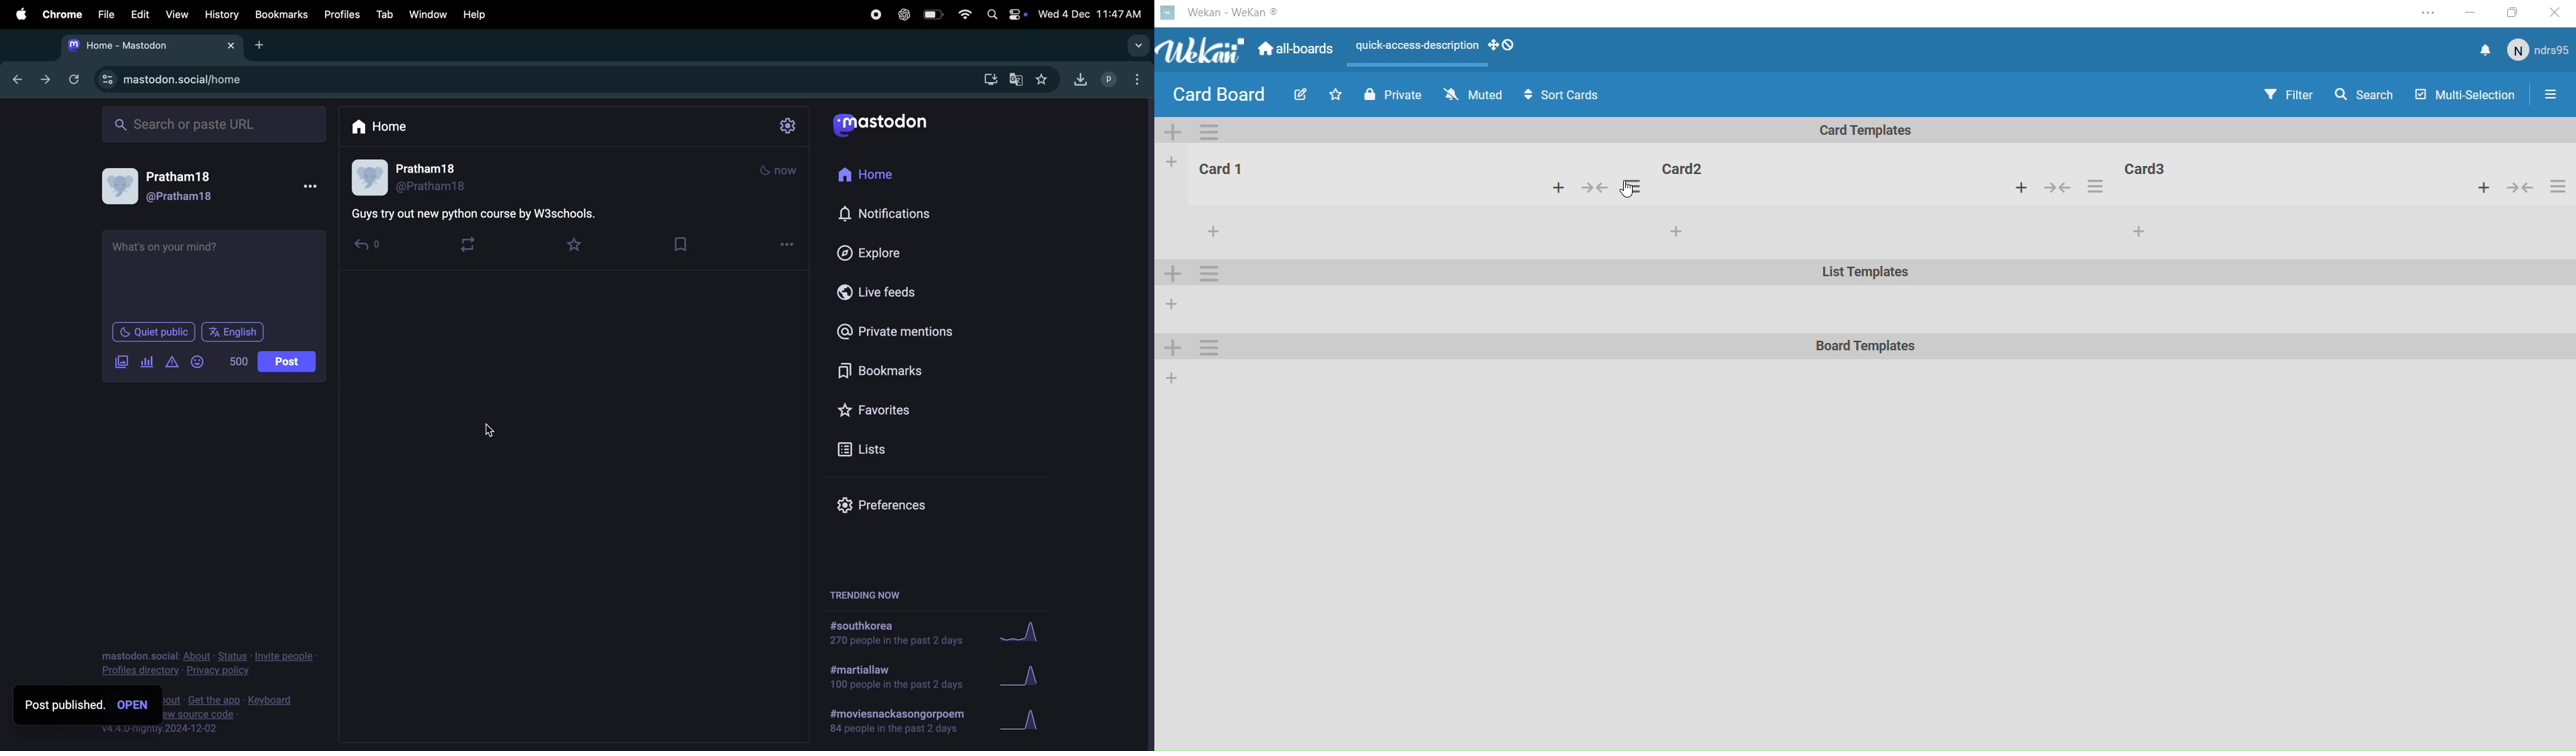  Describe the element at coordinates (216, 125) in the screenshot. I see `Search Url` at that location.